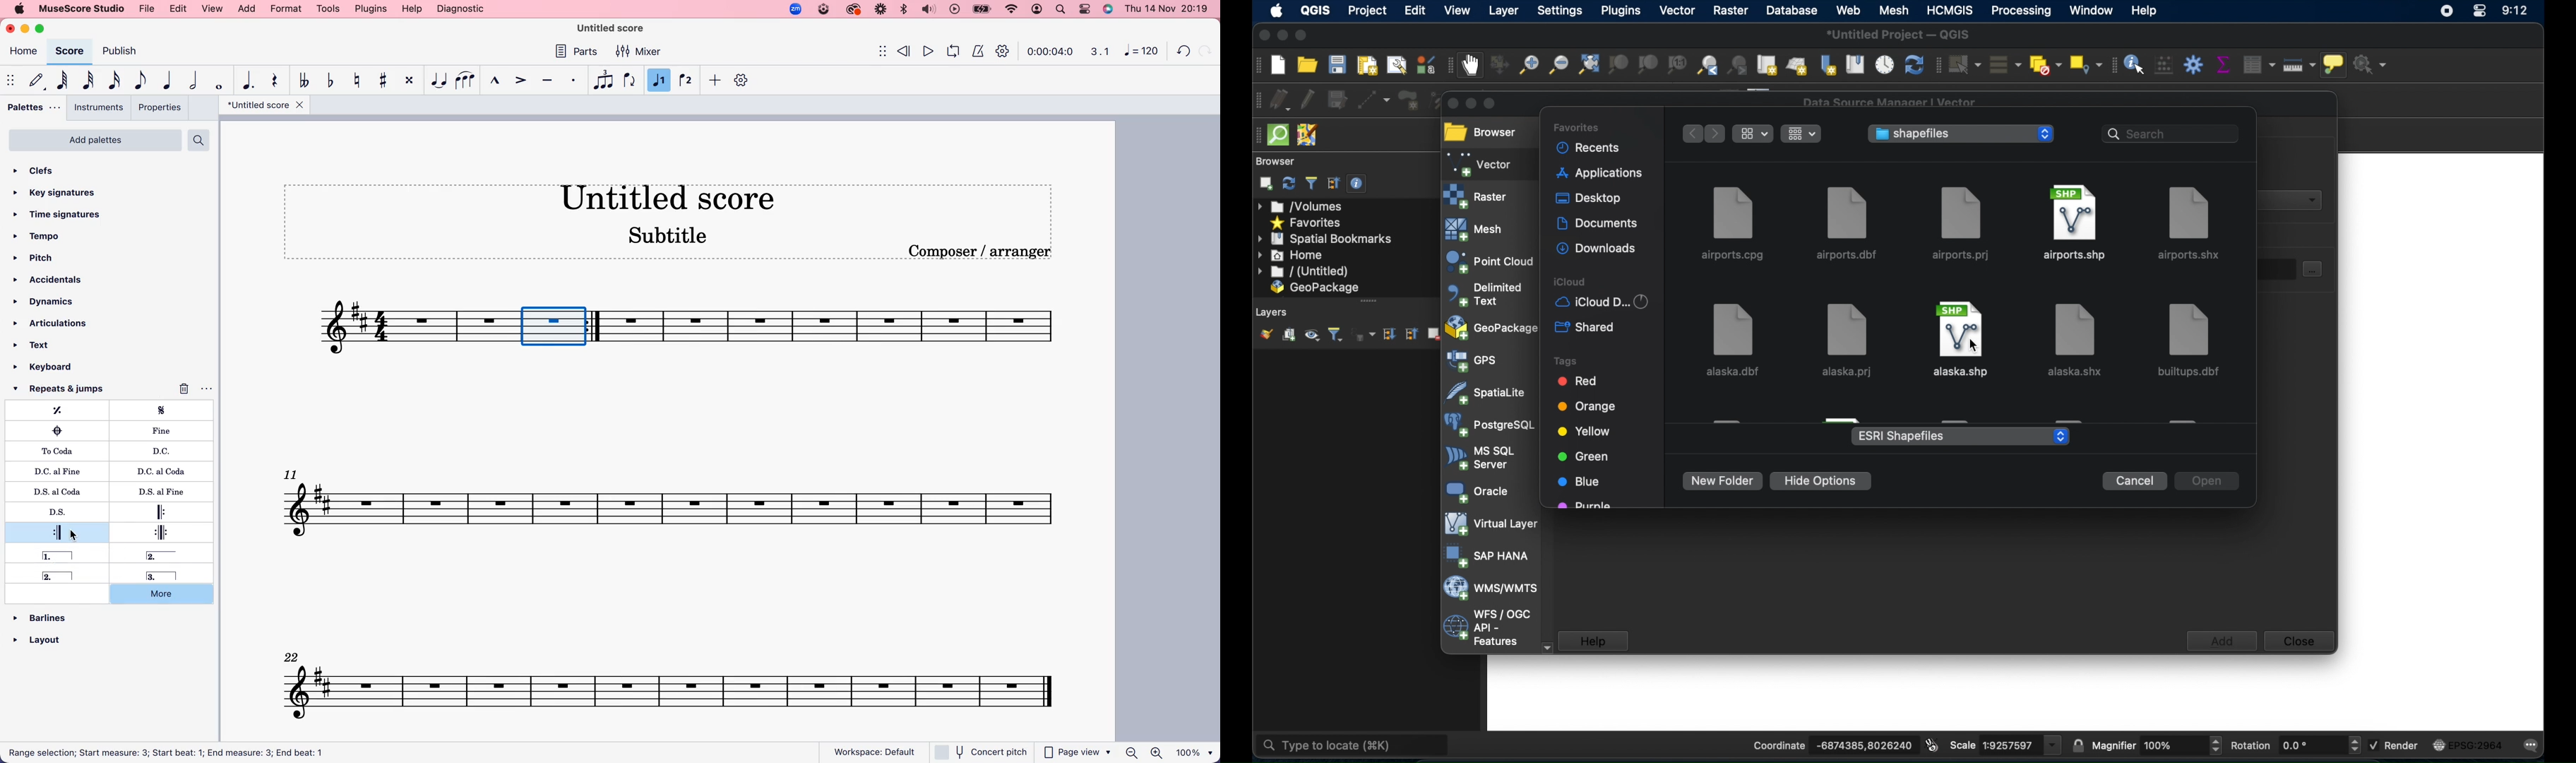  Describe the element at coordinates (164, 451) in the screenshot. I see `d.c.` at that location.